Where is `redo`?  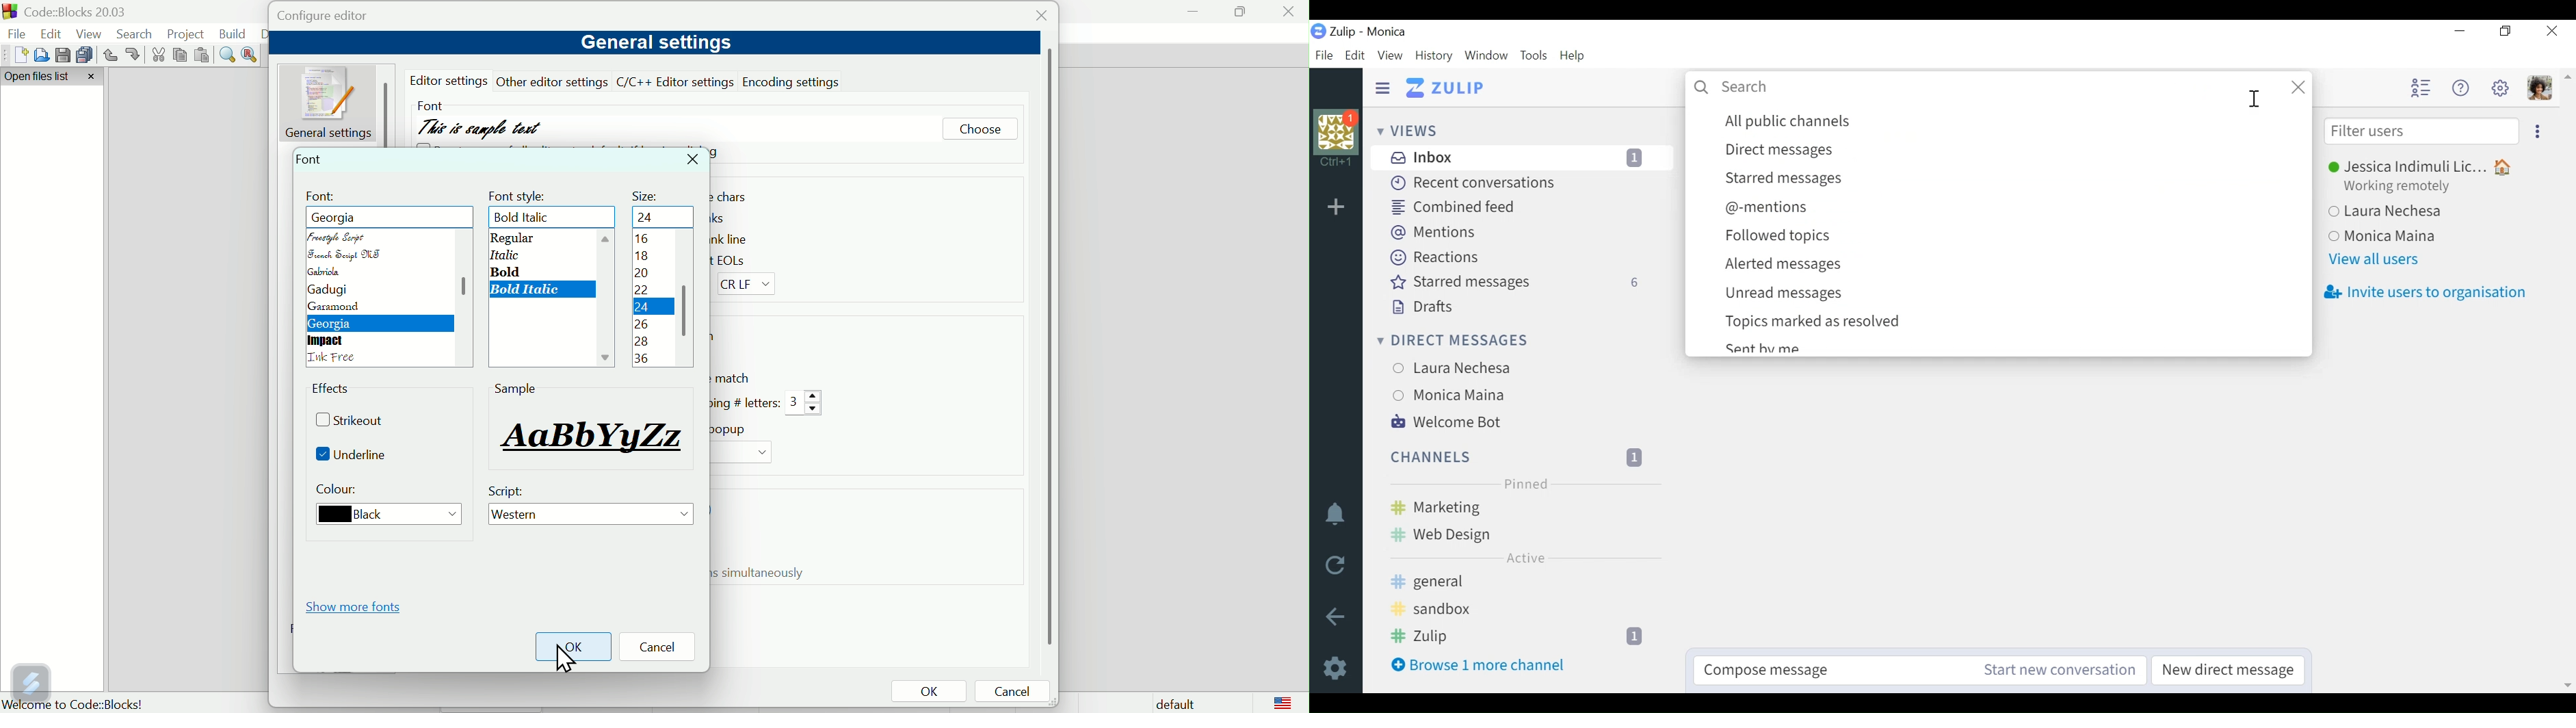
redo is located at coordinates (134, 54).